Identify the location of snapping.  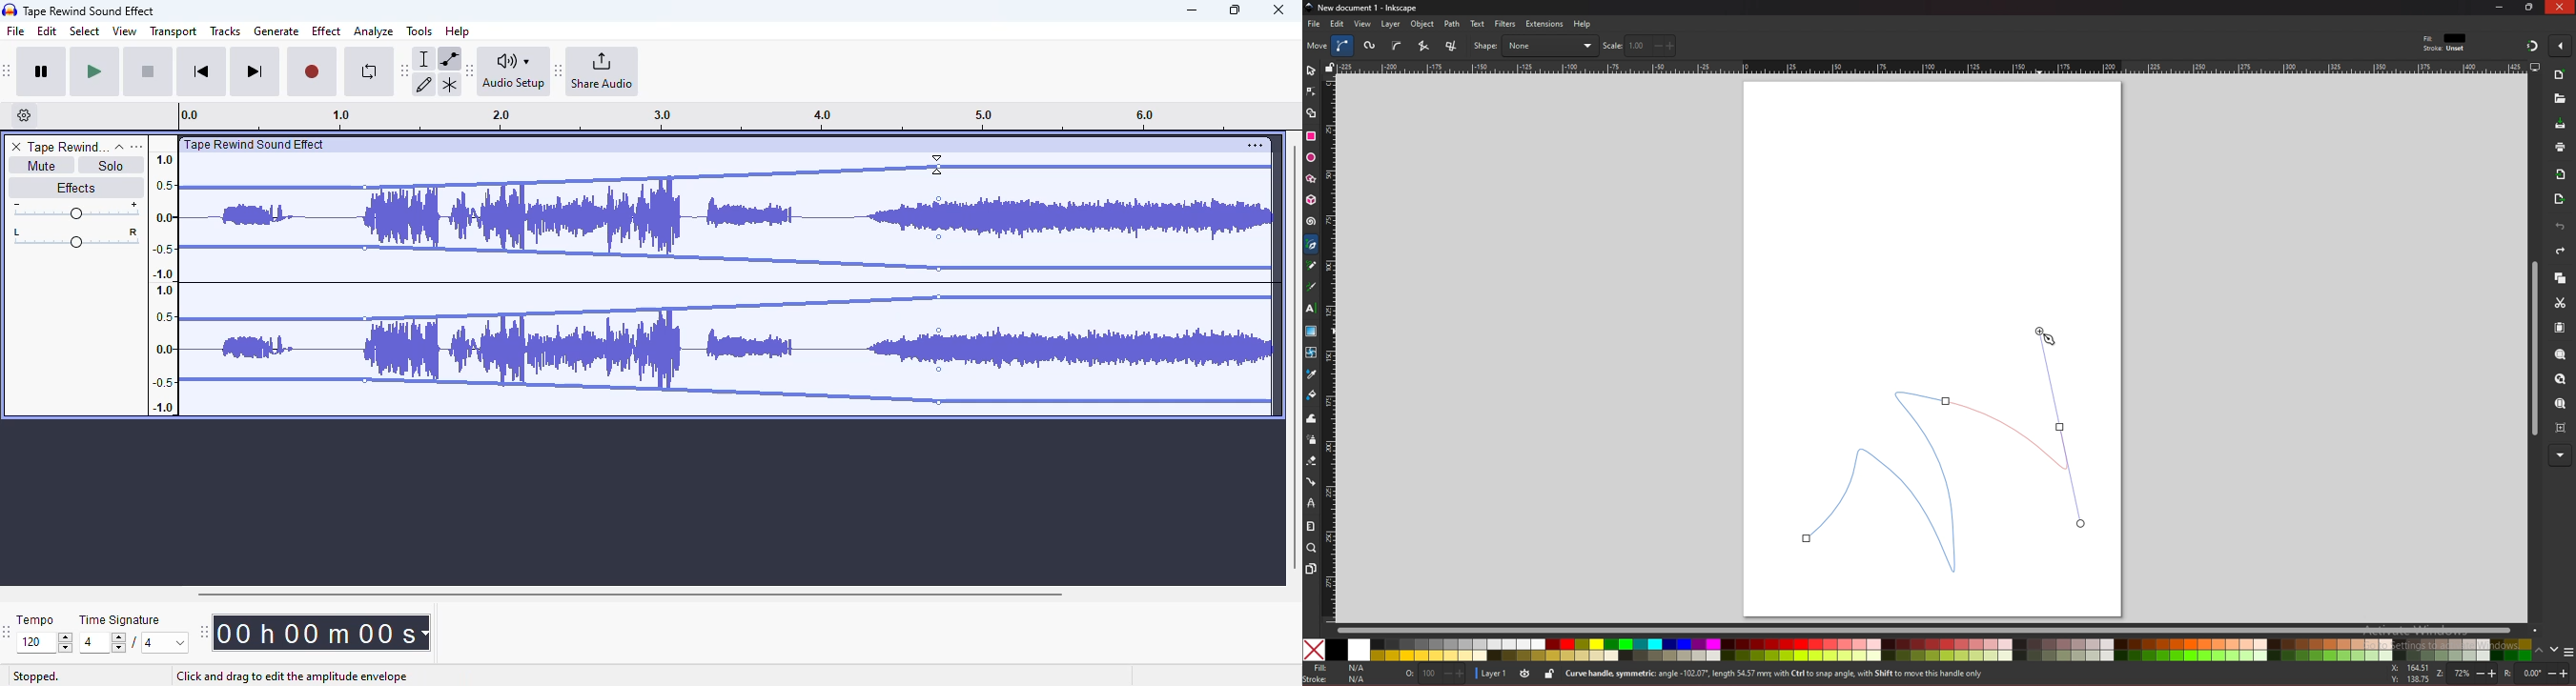
(2533, 45).